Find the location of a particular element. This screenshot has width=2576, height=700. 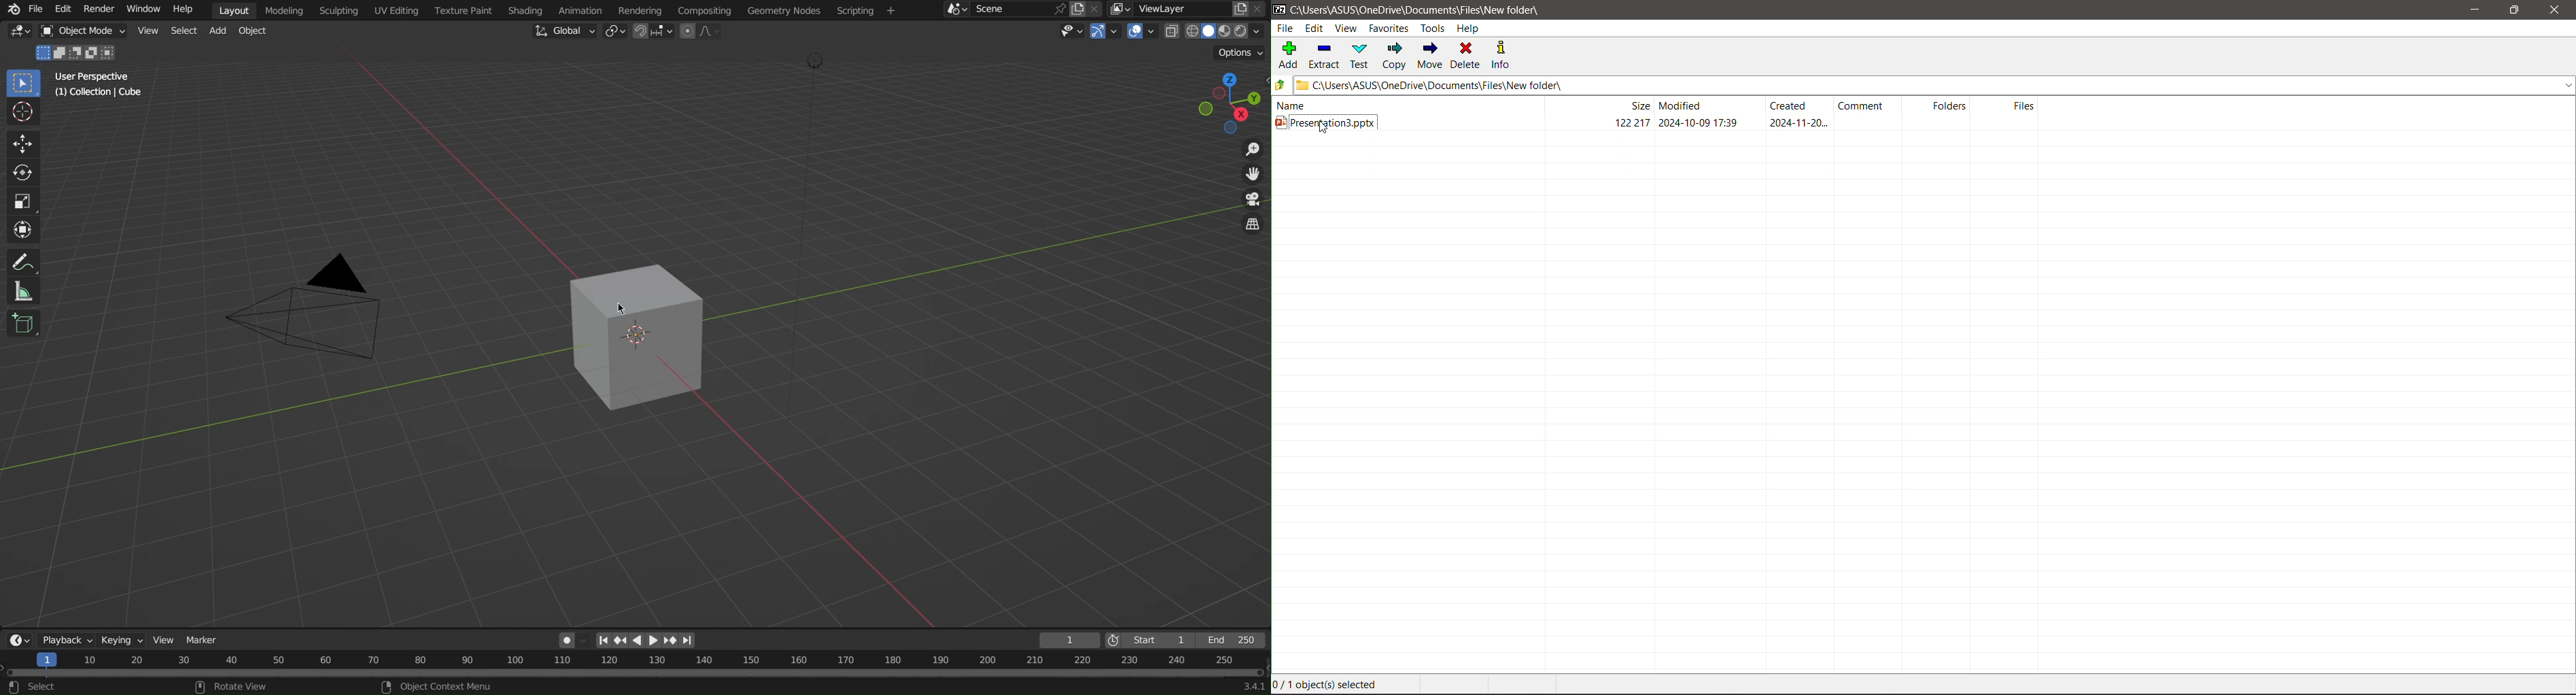

Rendering is located at coordinates (640, 10).